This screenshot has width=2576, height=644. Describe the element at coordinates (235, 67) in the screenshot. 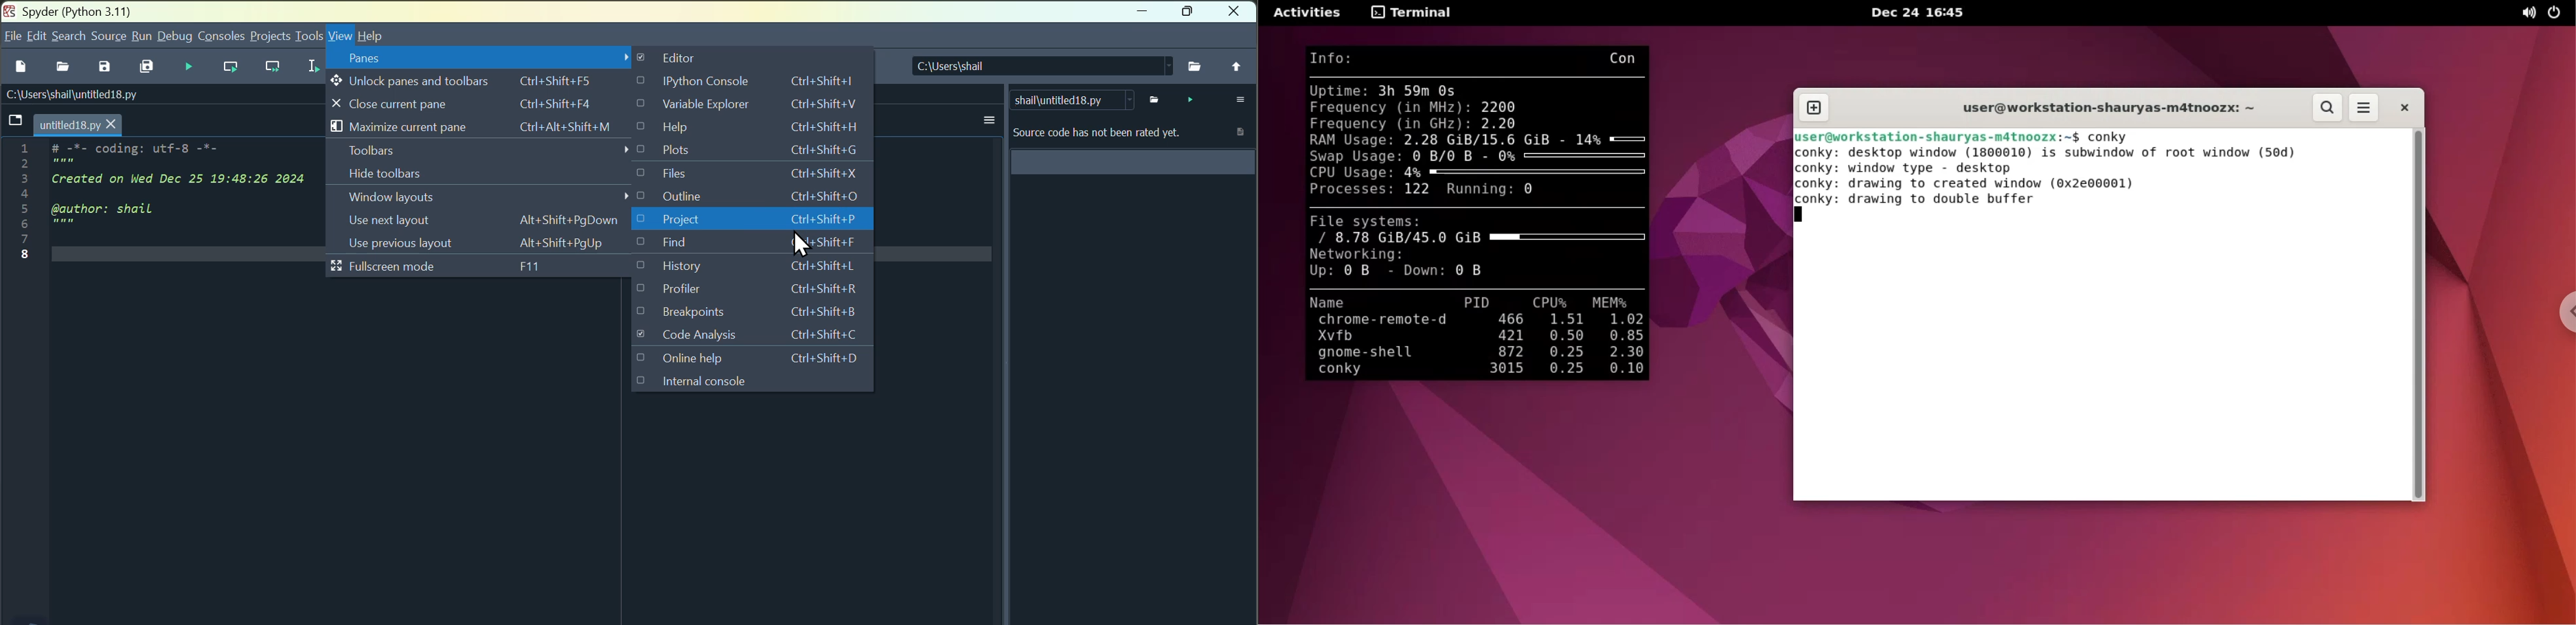

I see `Run File` at that location.